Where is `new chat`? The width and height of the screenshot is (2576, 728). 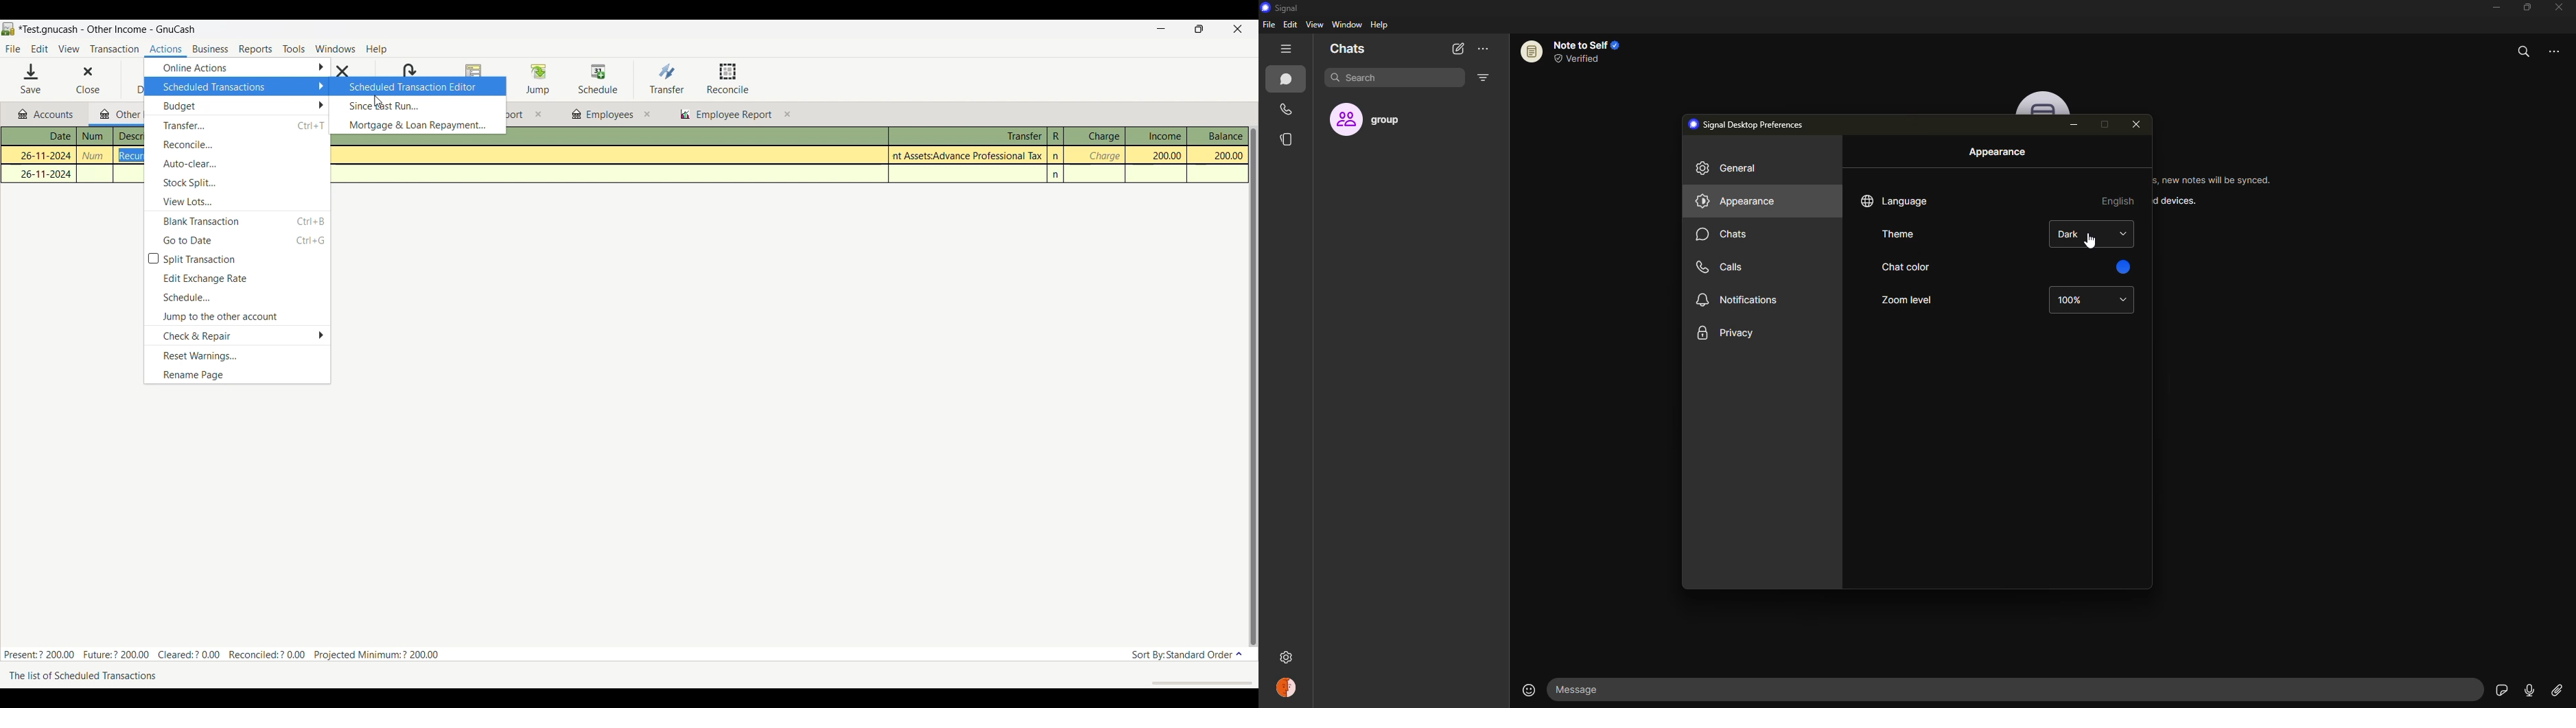
new chat is located at coordinates (1457, 48).